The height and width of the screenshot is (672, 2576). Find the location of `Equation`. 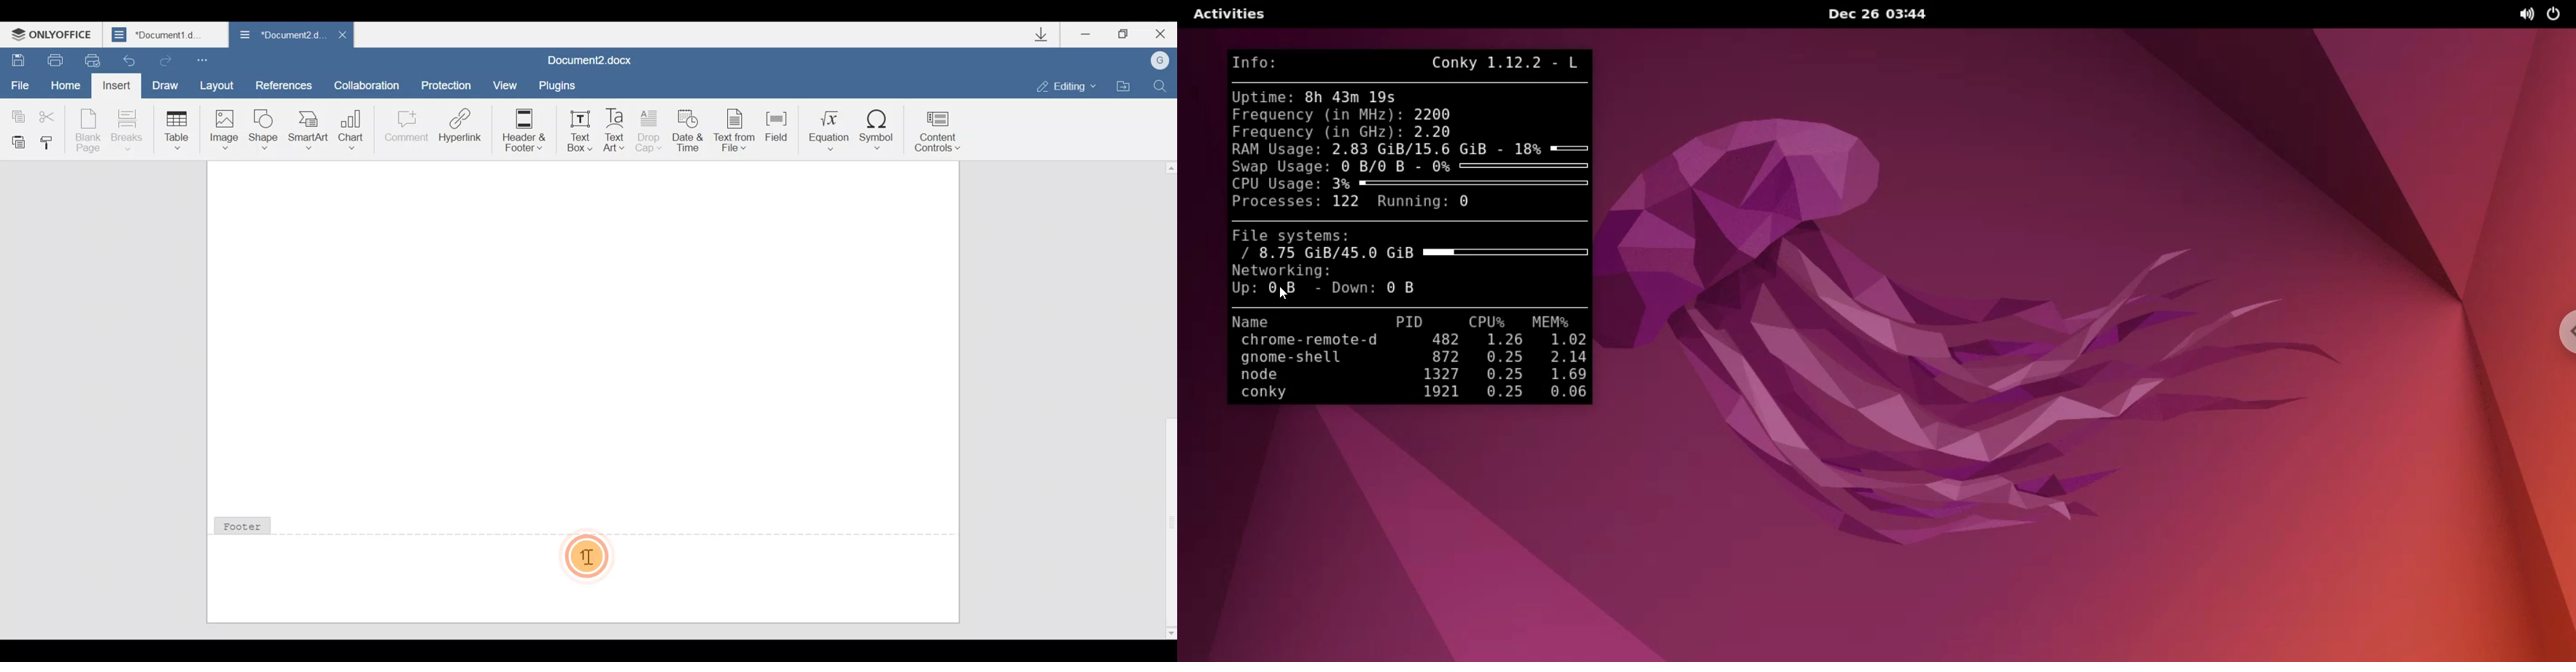

Equation is located at coordinates (825, 127).